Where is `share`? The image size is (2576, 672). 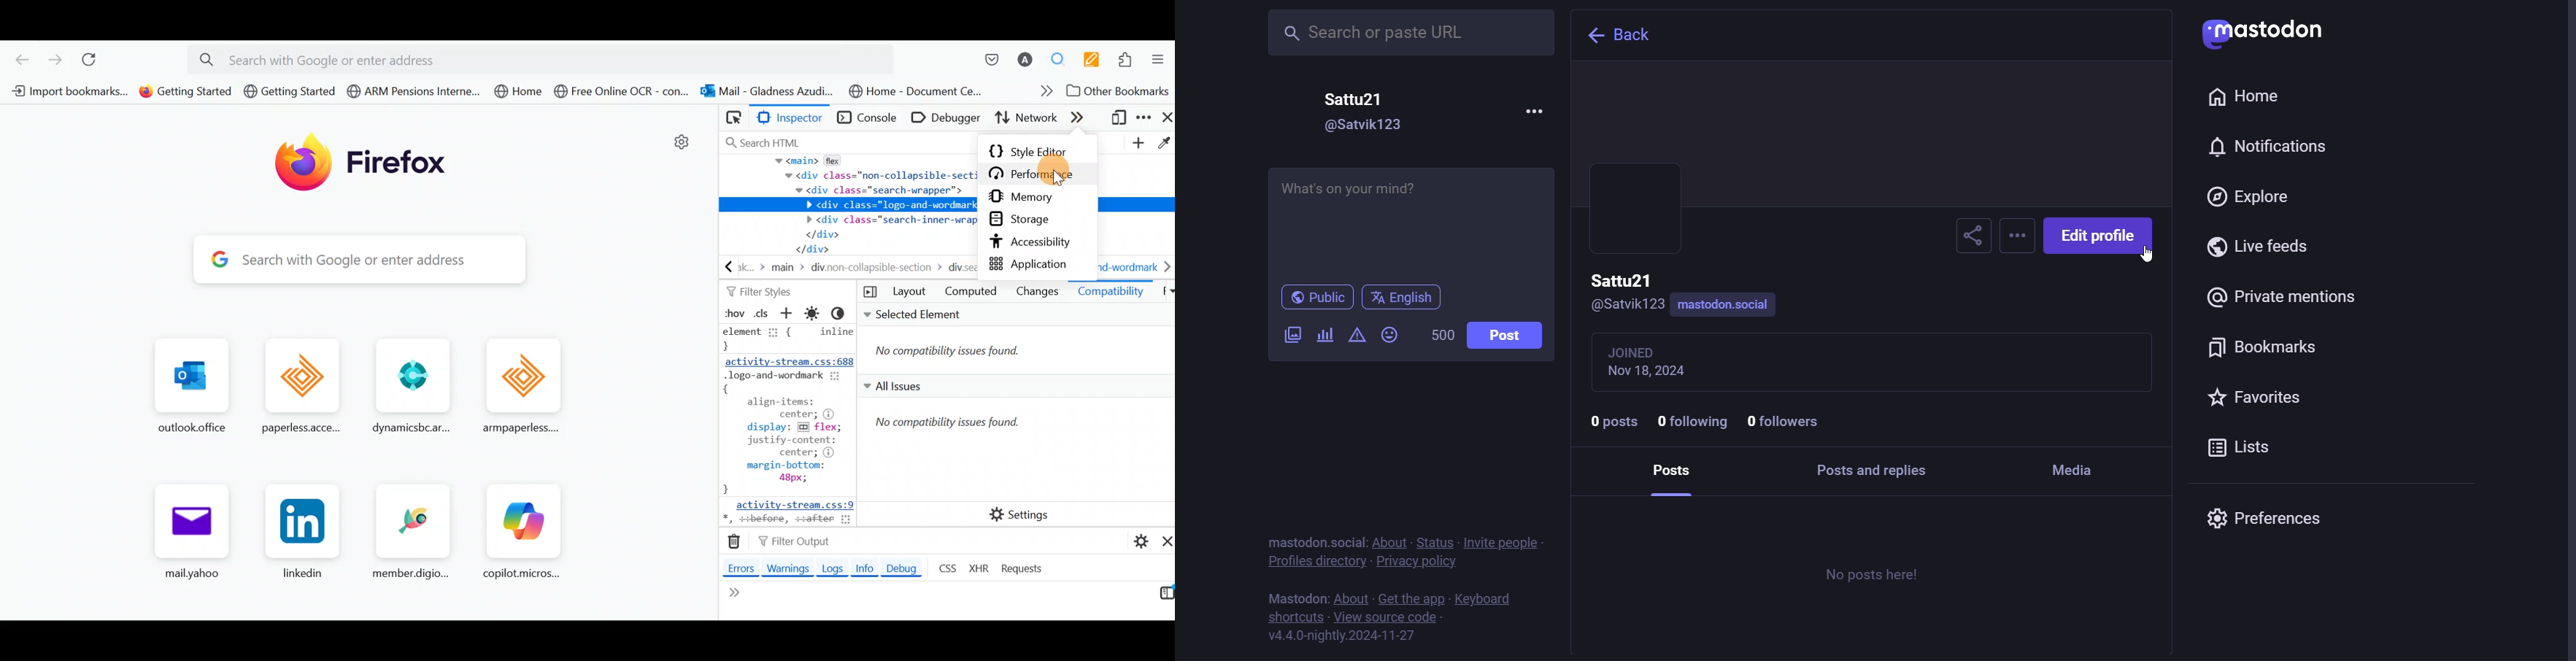 share is located at coordinates (1967, 235).